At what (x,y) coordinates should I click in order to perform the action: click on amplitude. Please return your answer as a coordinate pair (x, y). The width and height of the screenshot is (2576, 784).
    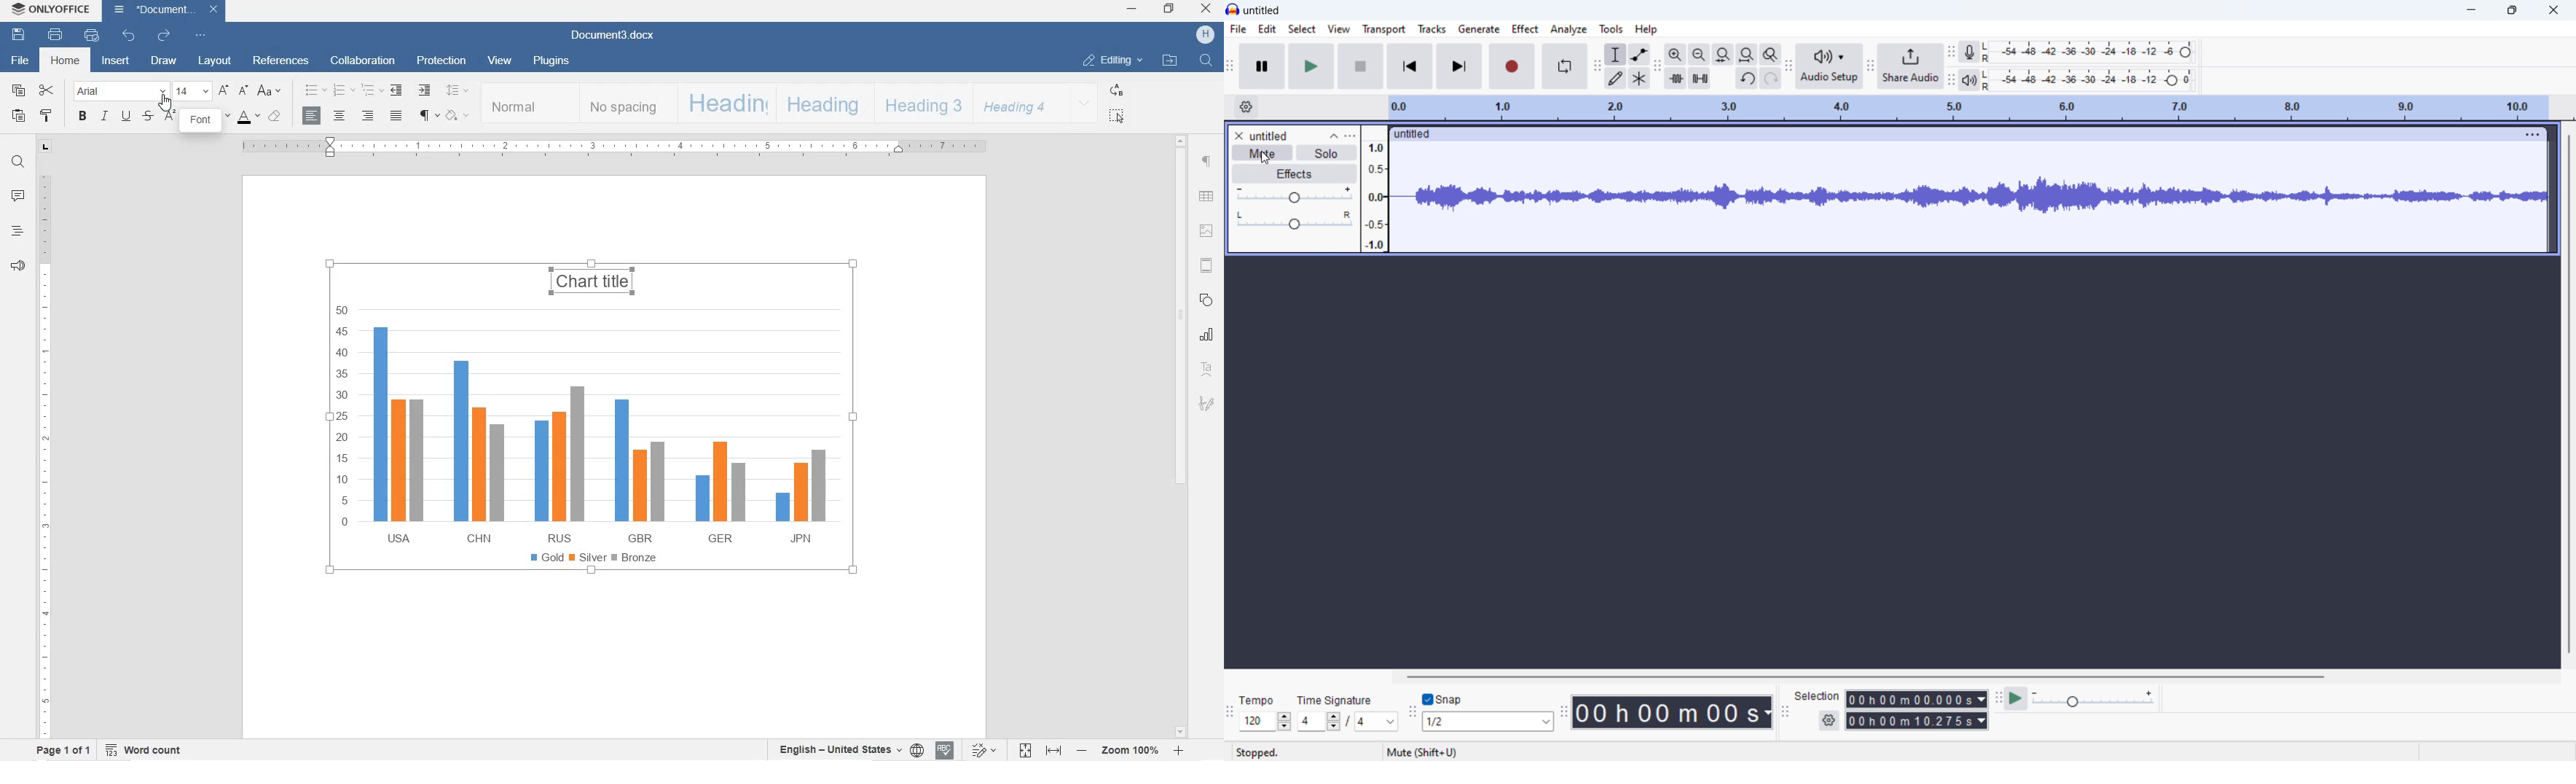
    Looking at the image, I should click on (1375, 189).